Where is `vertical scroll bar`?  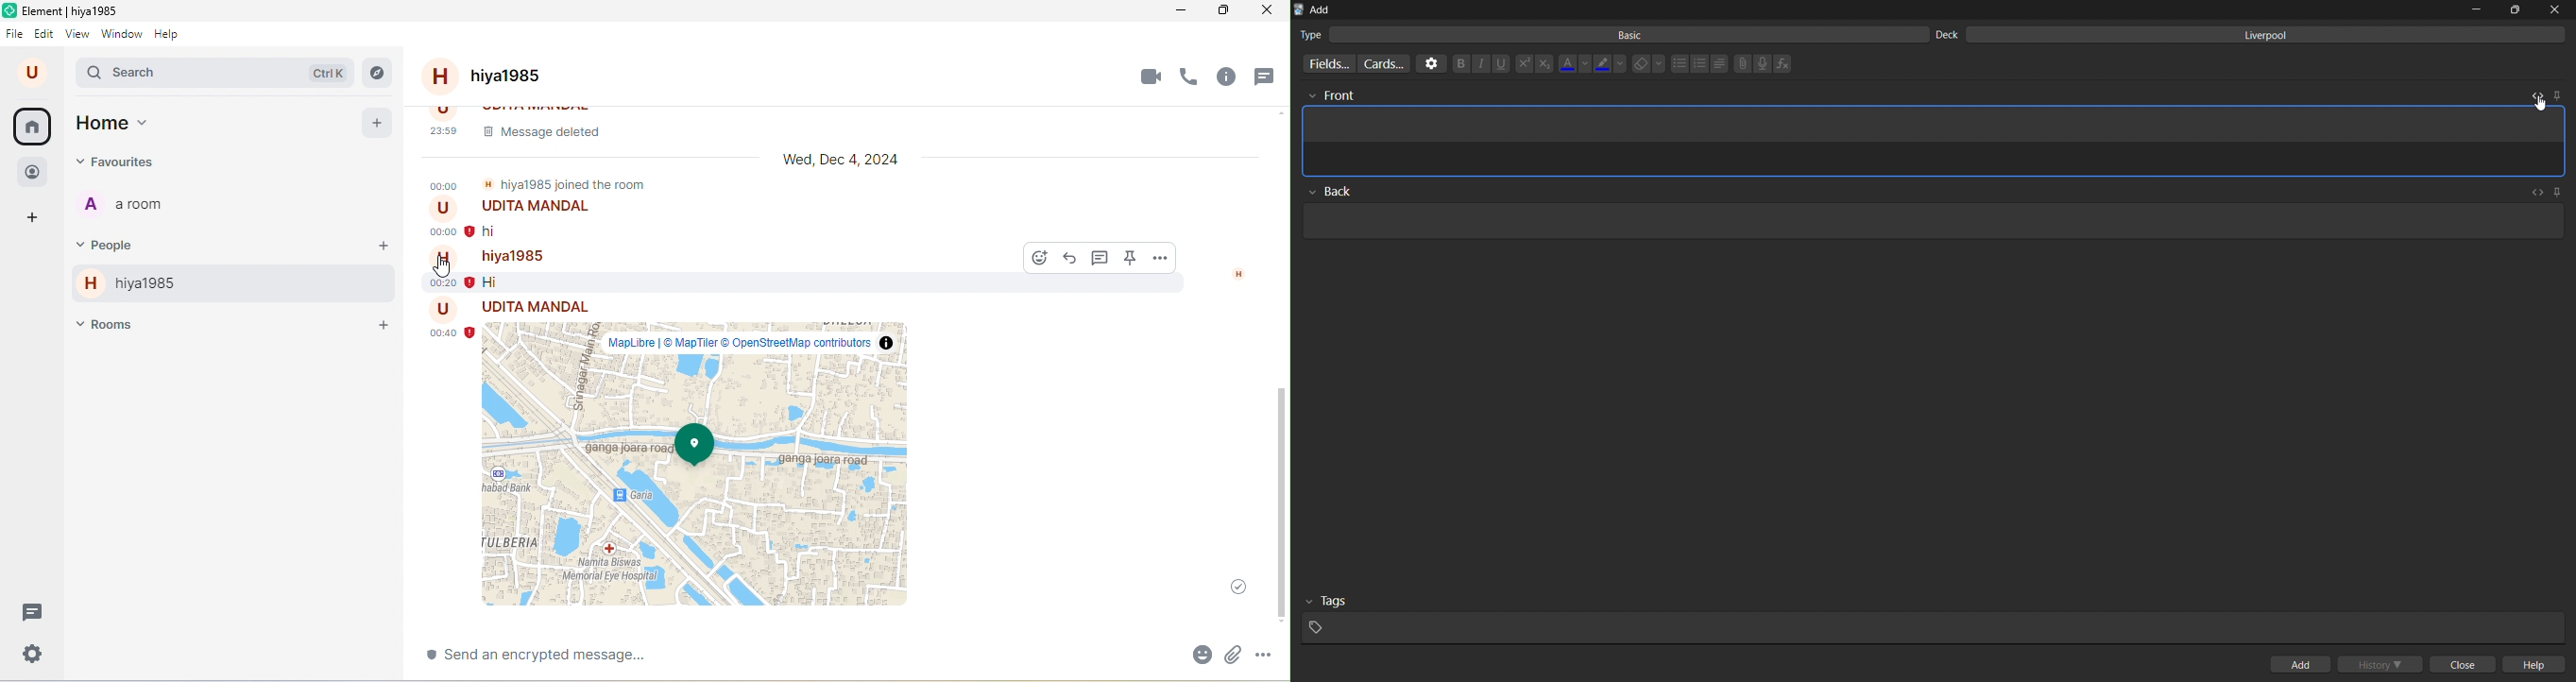
vertical scroll bar is located at coordinates (1278, 492).